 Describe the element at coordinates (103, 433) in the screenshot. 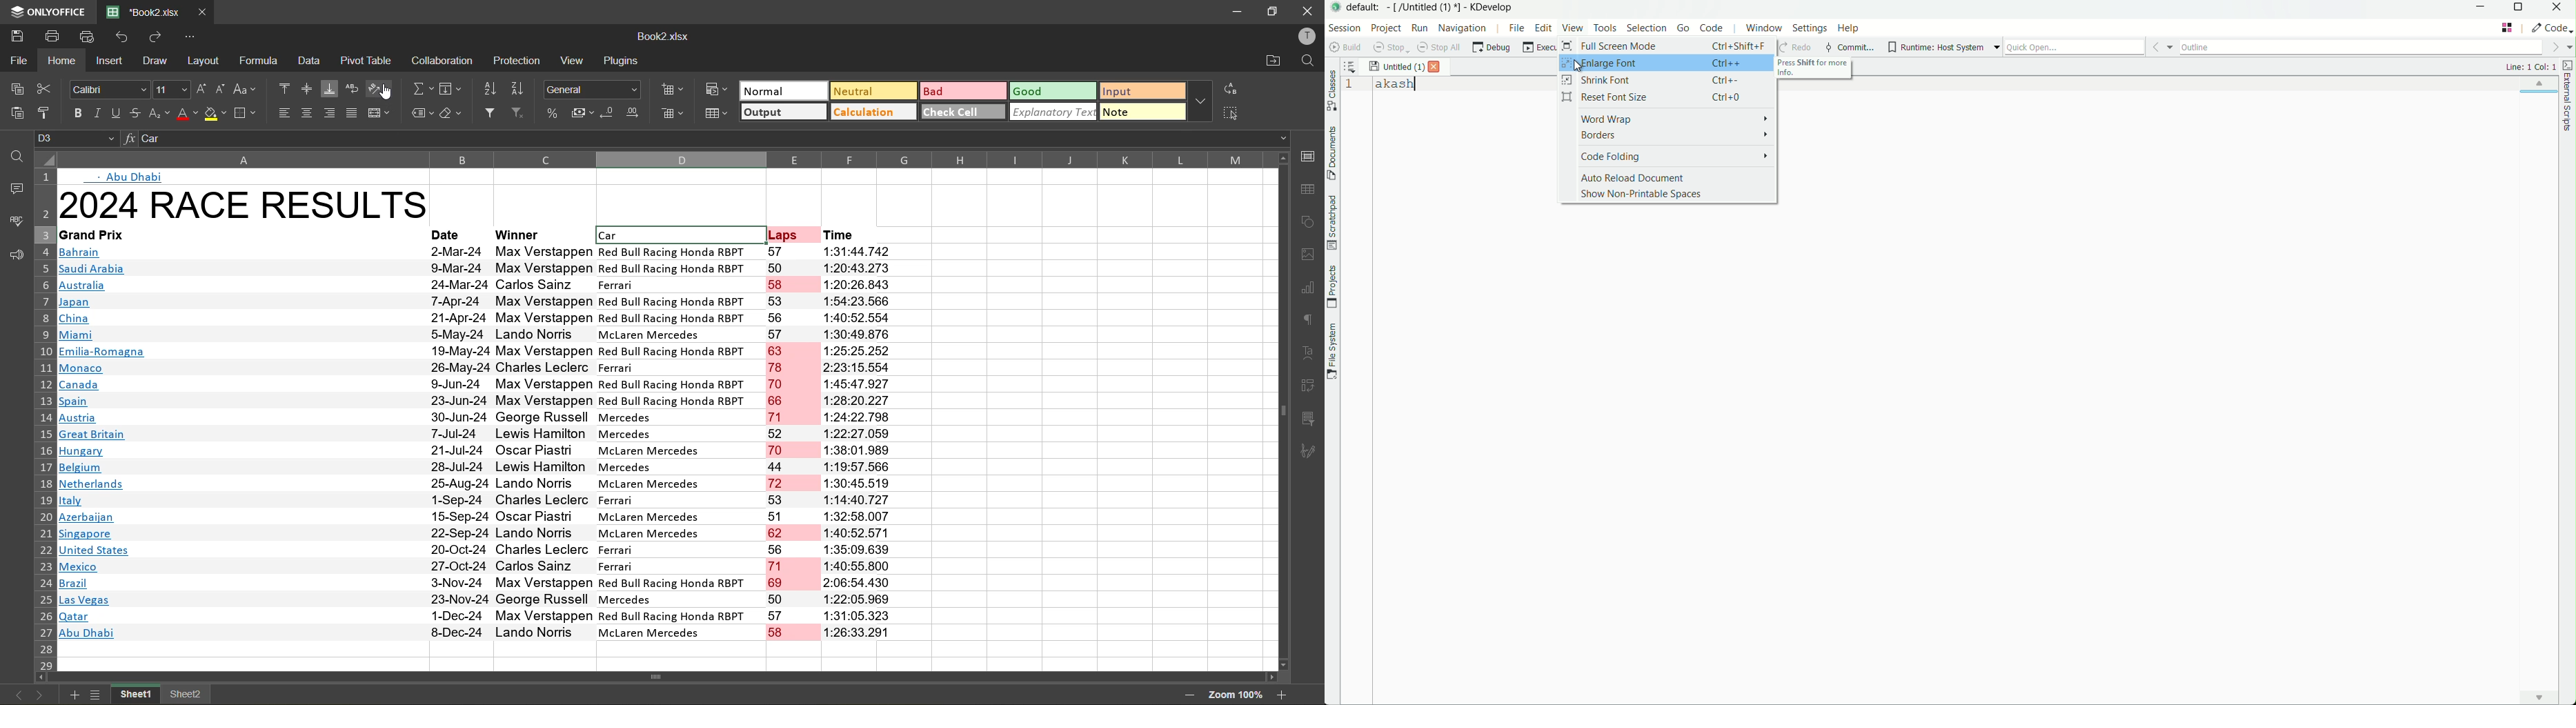

I see `Links` at that location.